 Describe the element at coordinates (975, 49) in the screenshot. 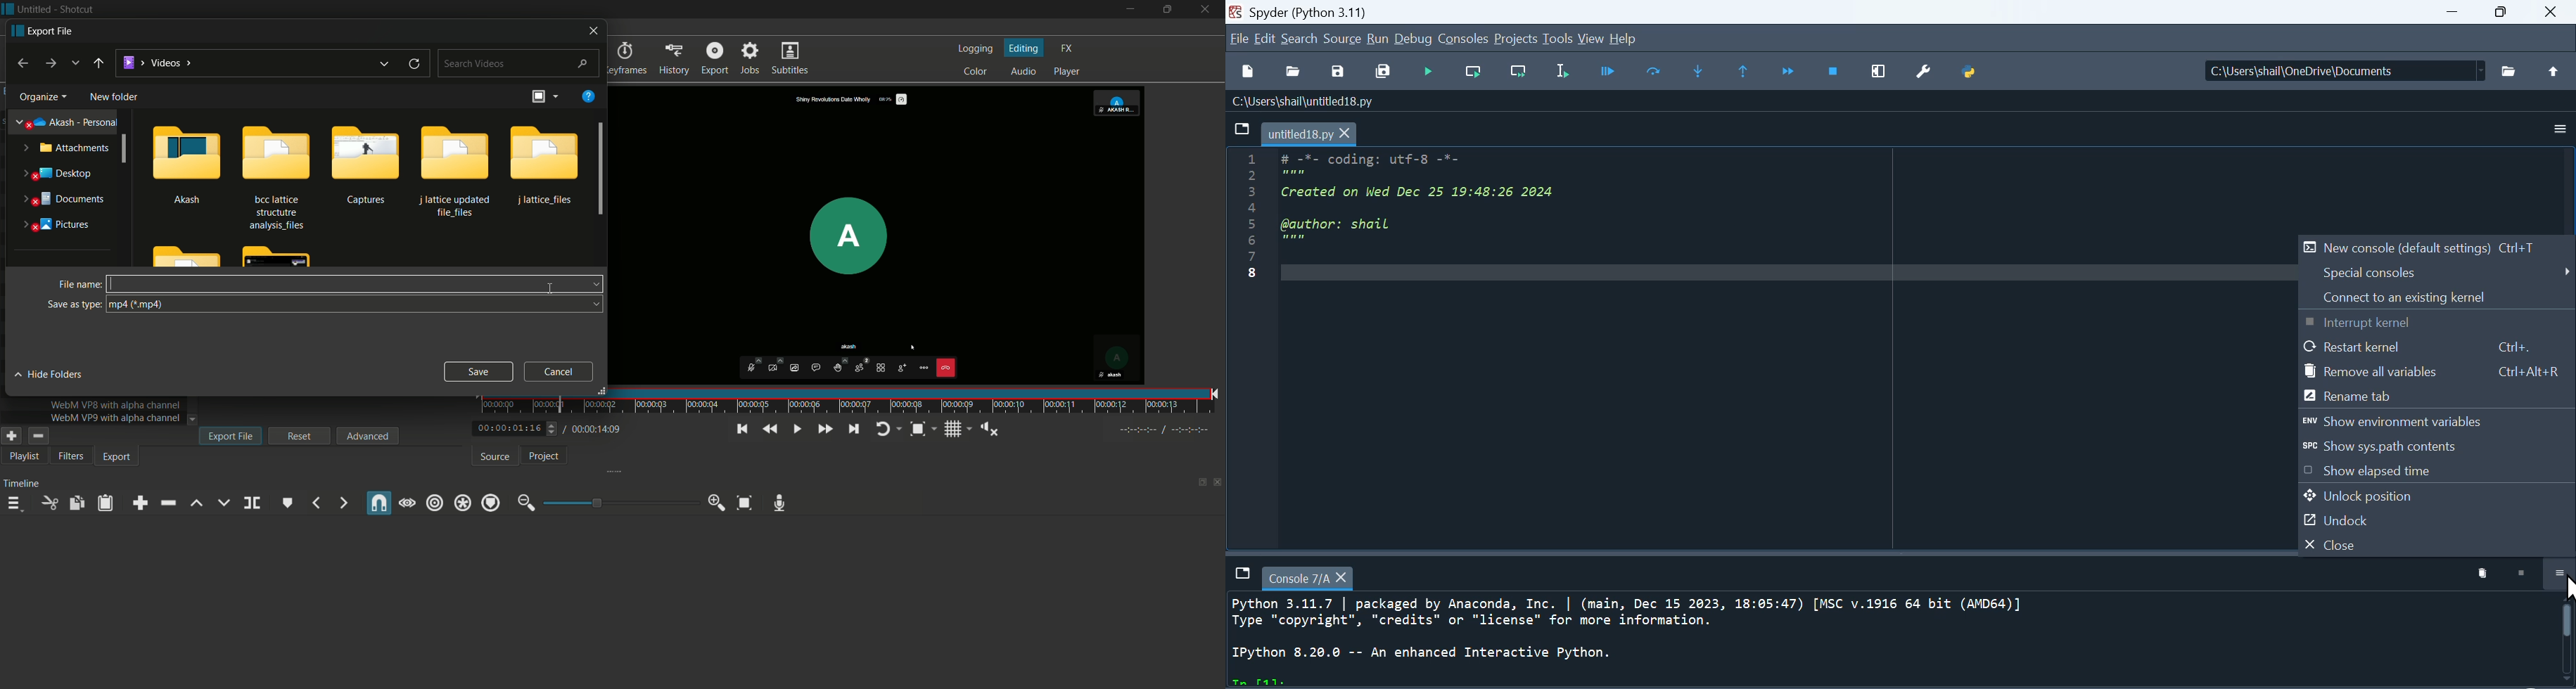

I see `logging` at that location.